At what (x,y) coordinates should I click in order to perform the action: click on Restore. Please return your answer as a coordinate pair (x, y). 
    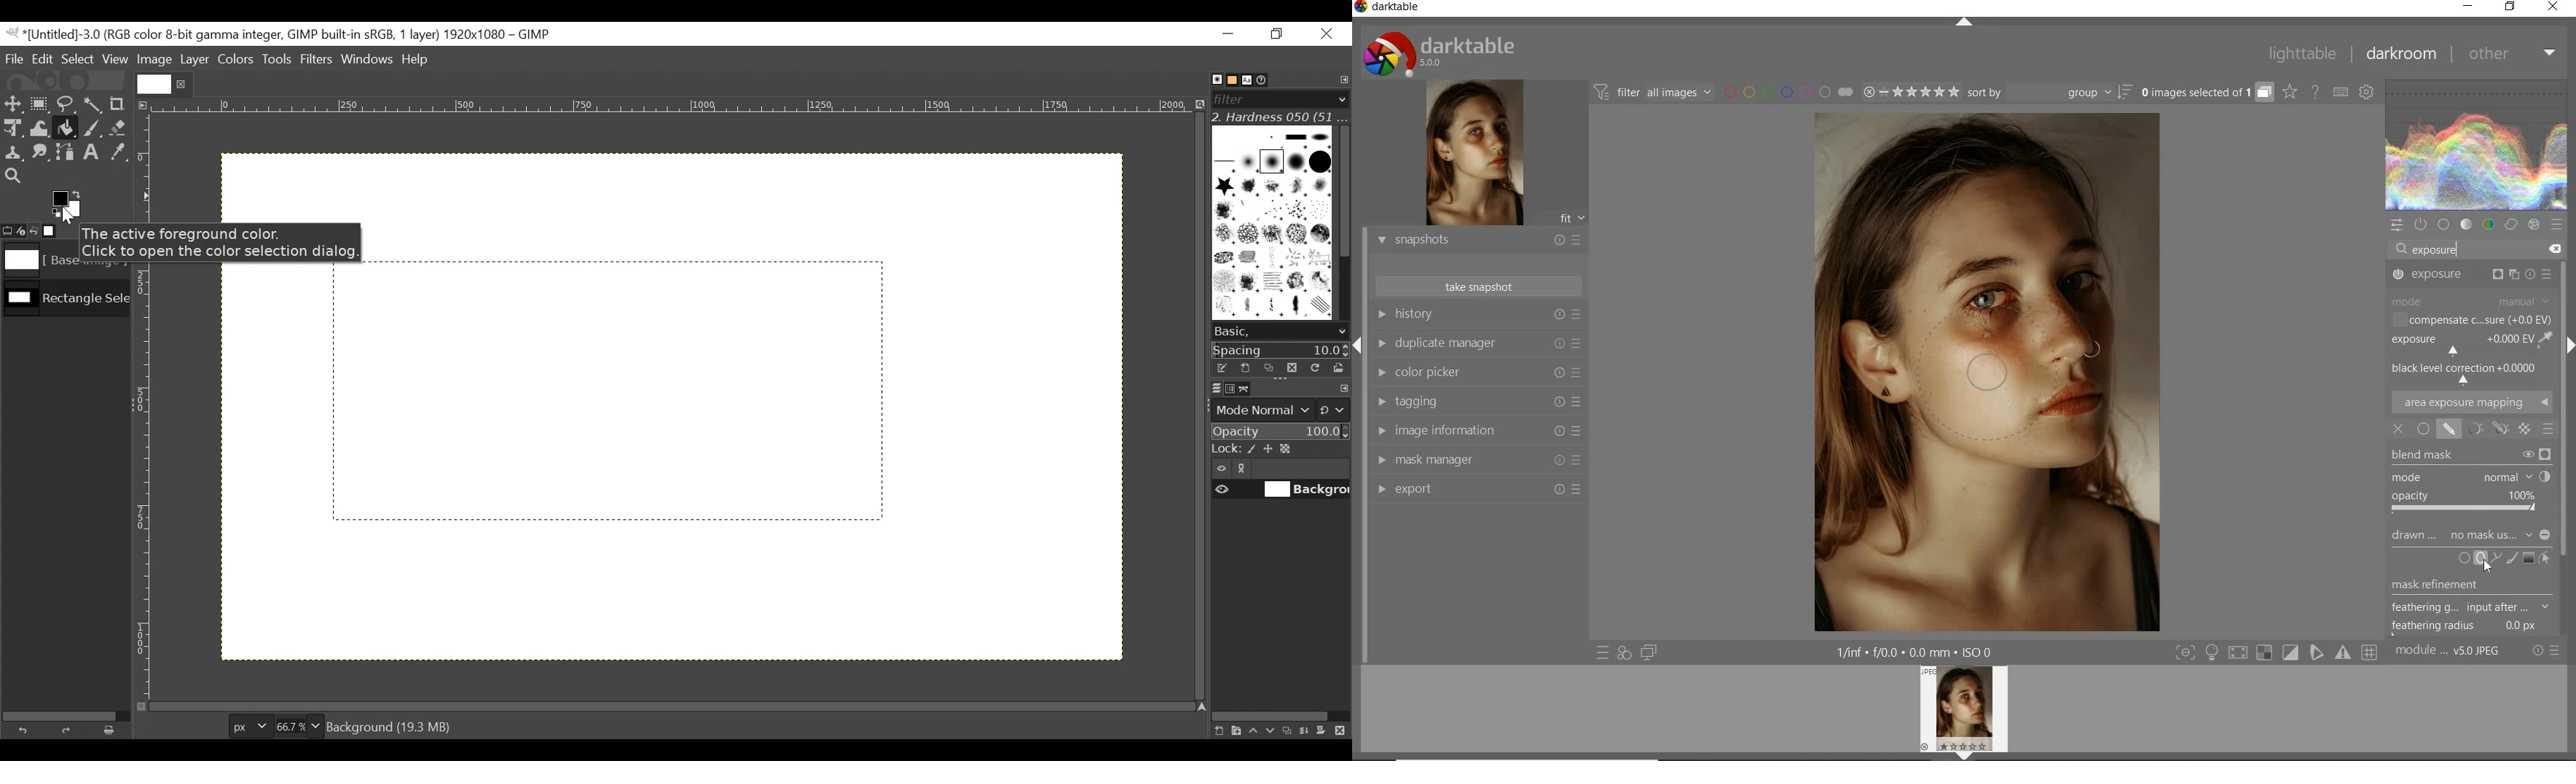
    Looking at the image, I should click on (1280, 35).